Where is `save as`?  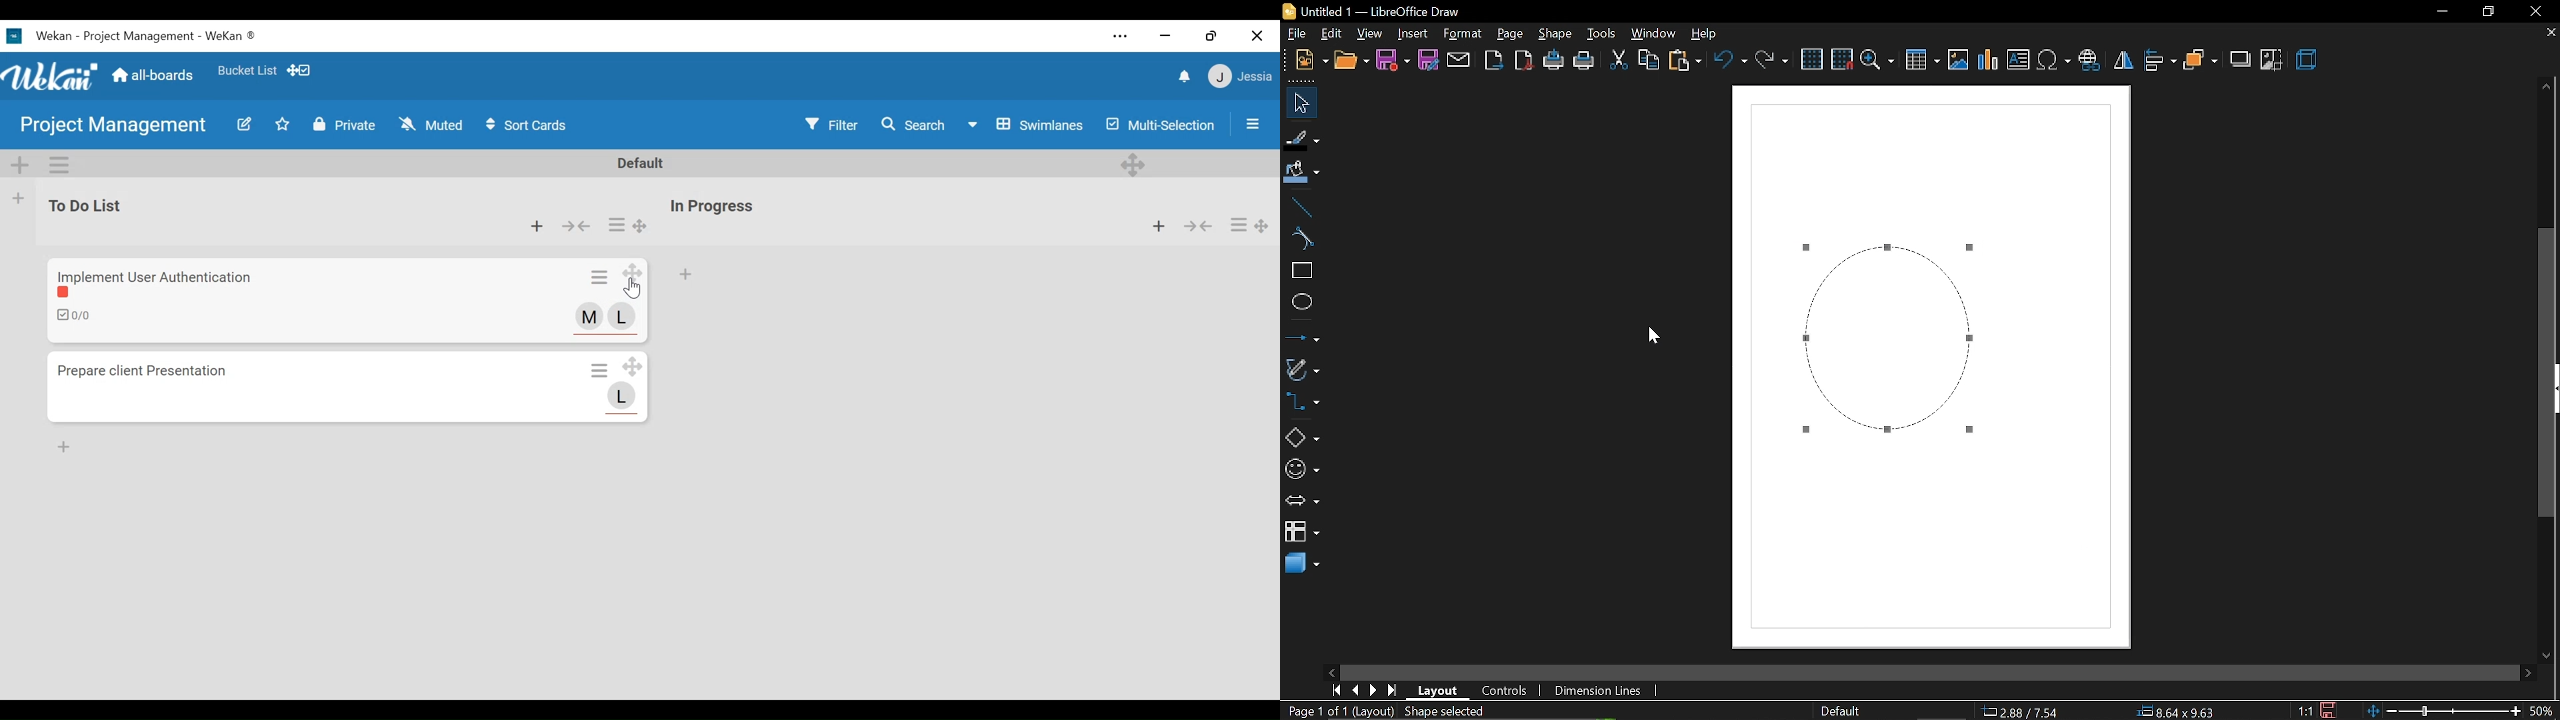 save as is located at coordinates (1428, 62).